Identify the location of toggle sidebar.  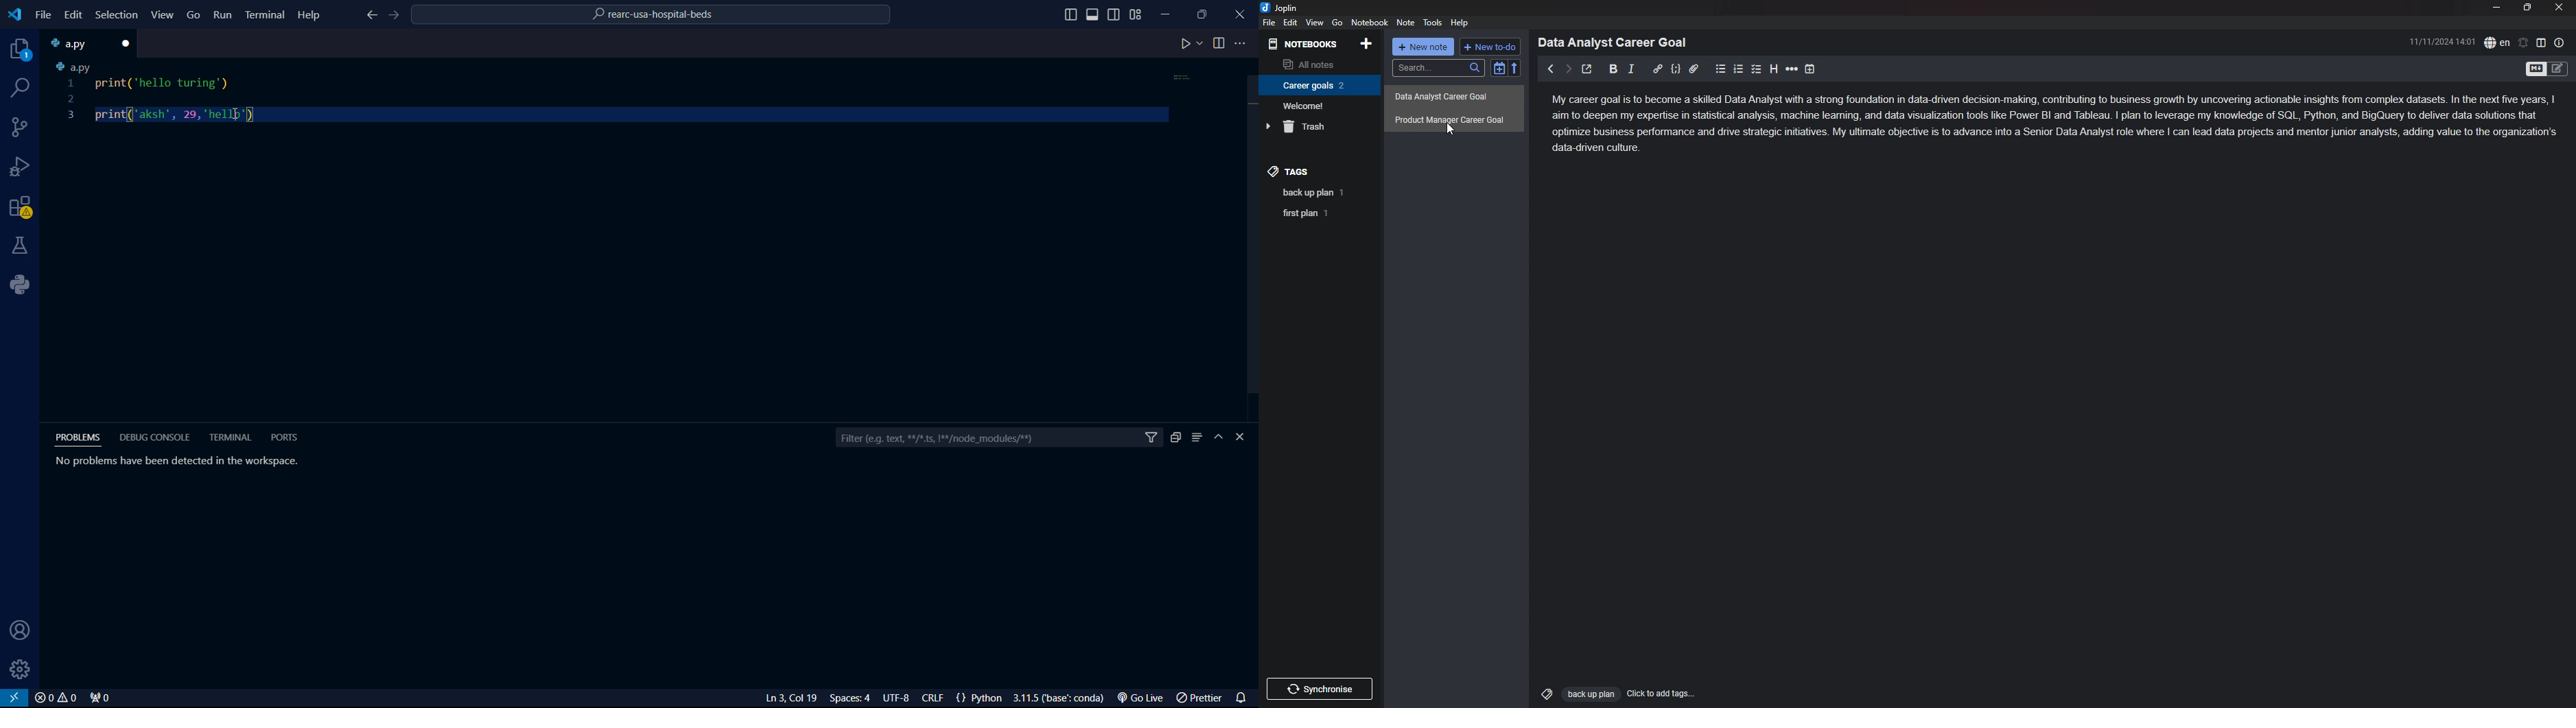
(1115, 13).